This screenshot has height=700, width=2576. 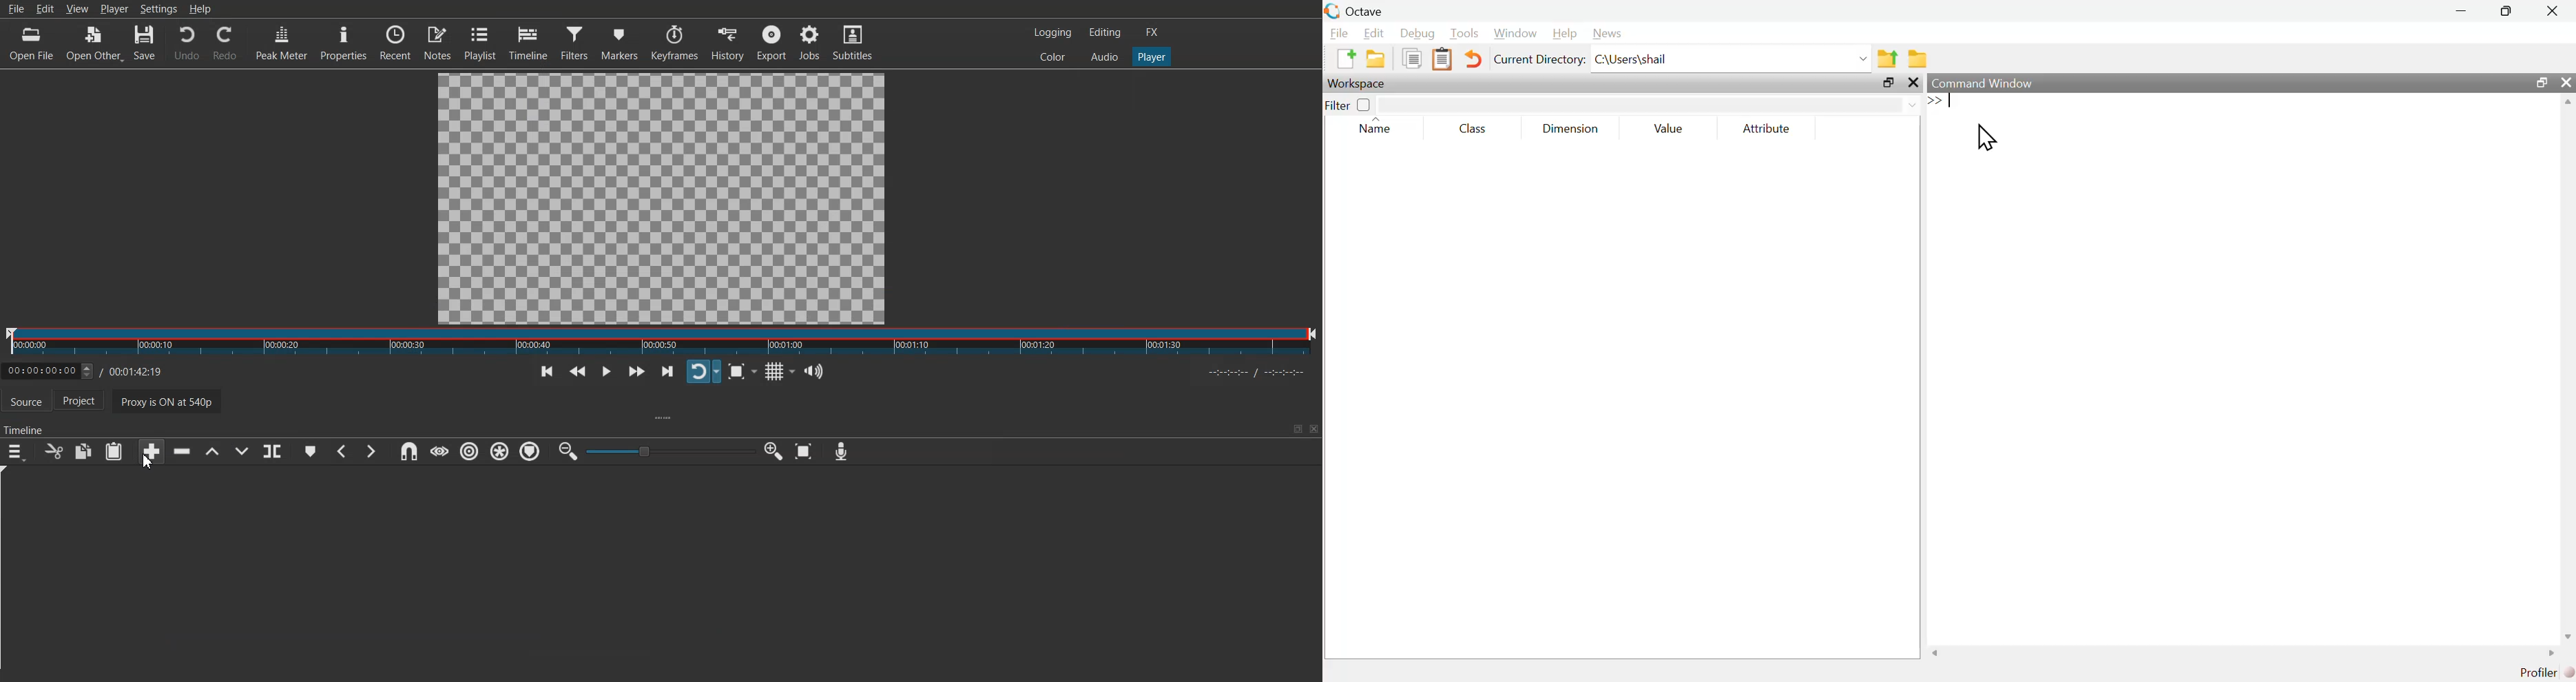 What do you see at coordinates (840, 452) in the screenshot?
I see `Record audio` at bounding box center [840, 452].